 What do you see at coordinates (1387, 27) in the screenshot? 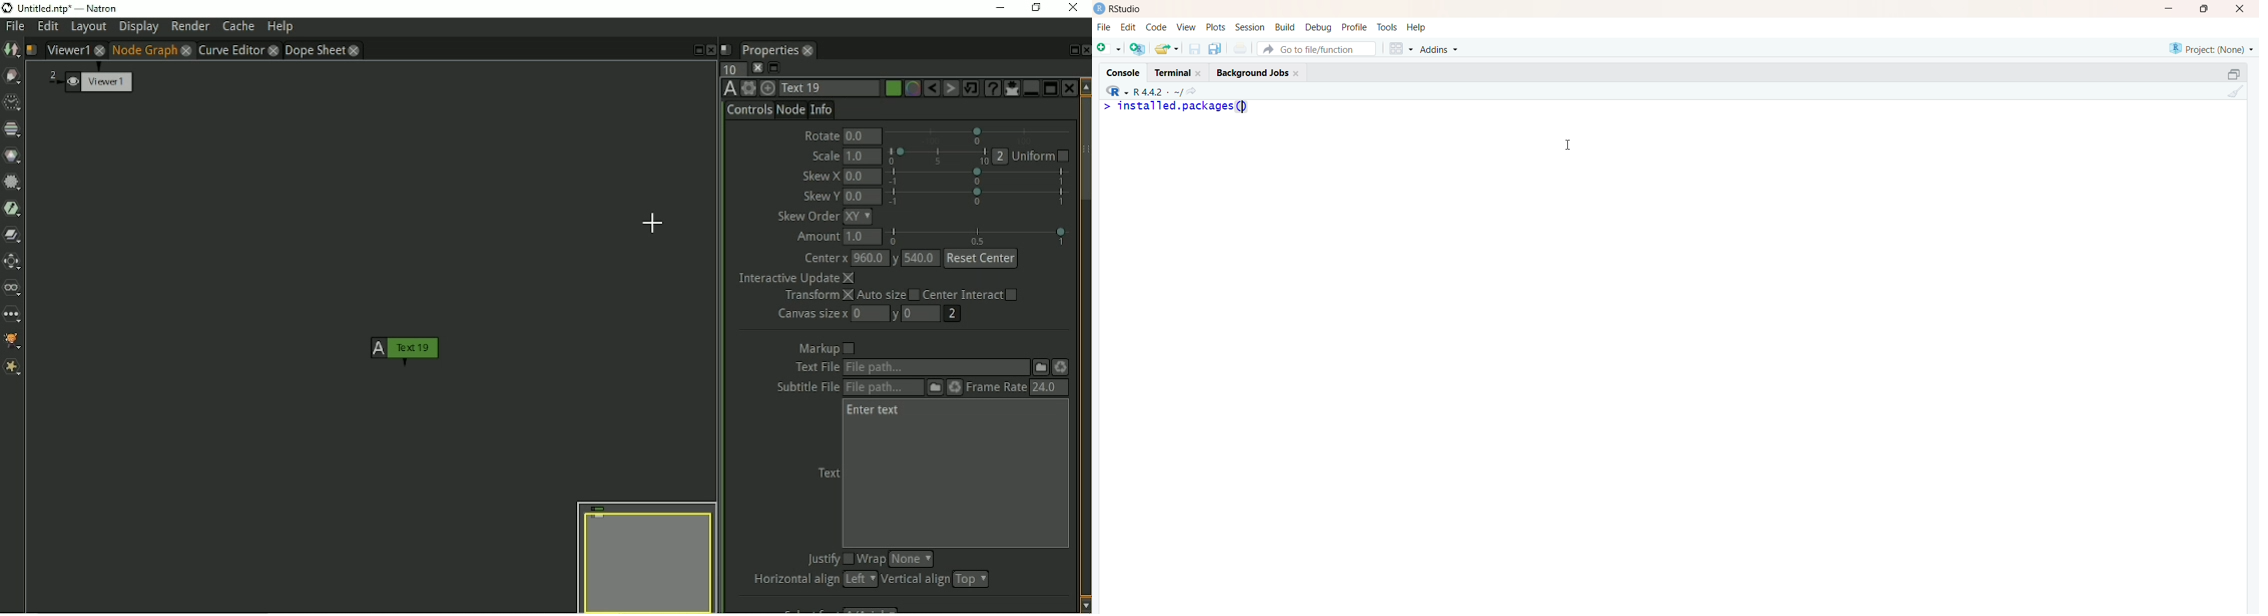
I see `tools` at bounding box center [1387, 27].